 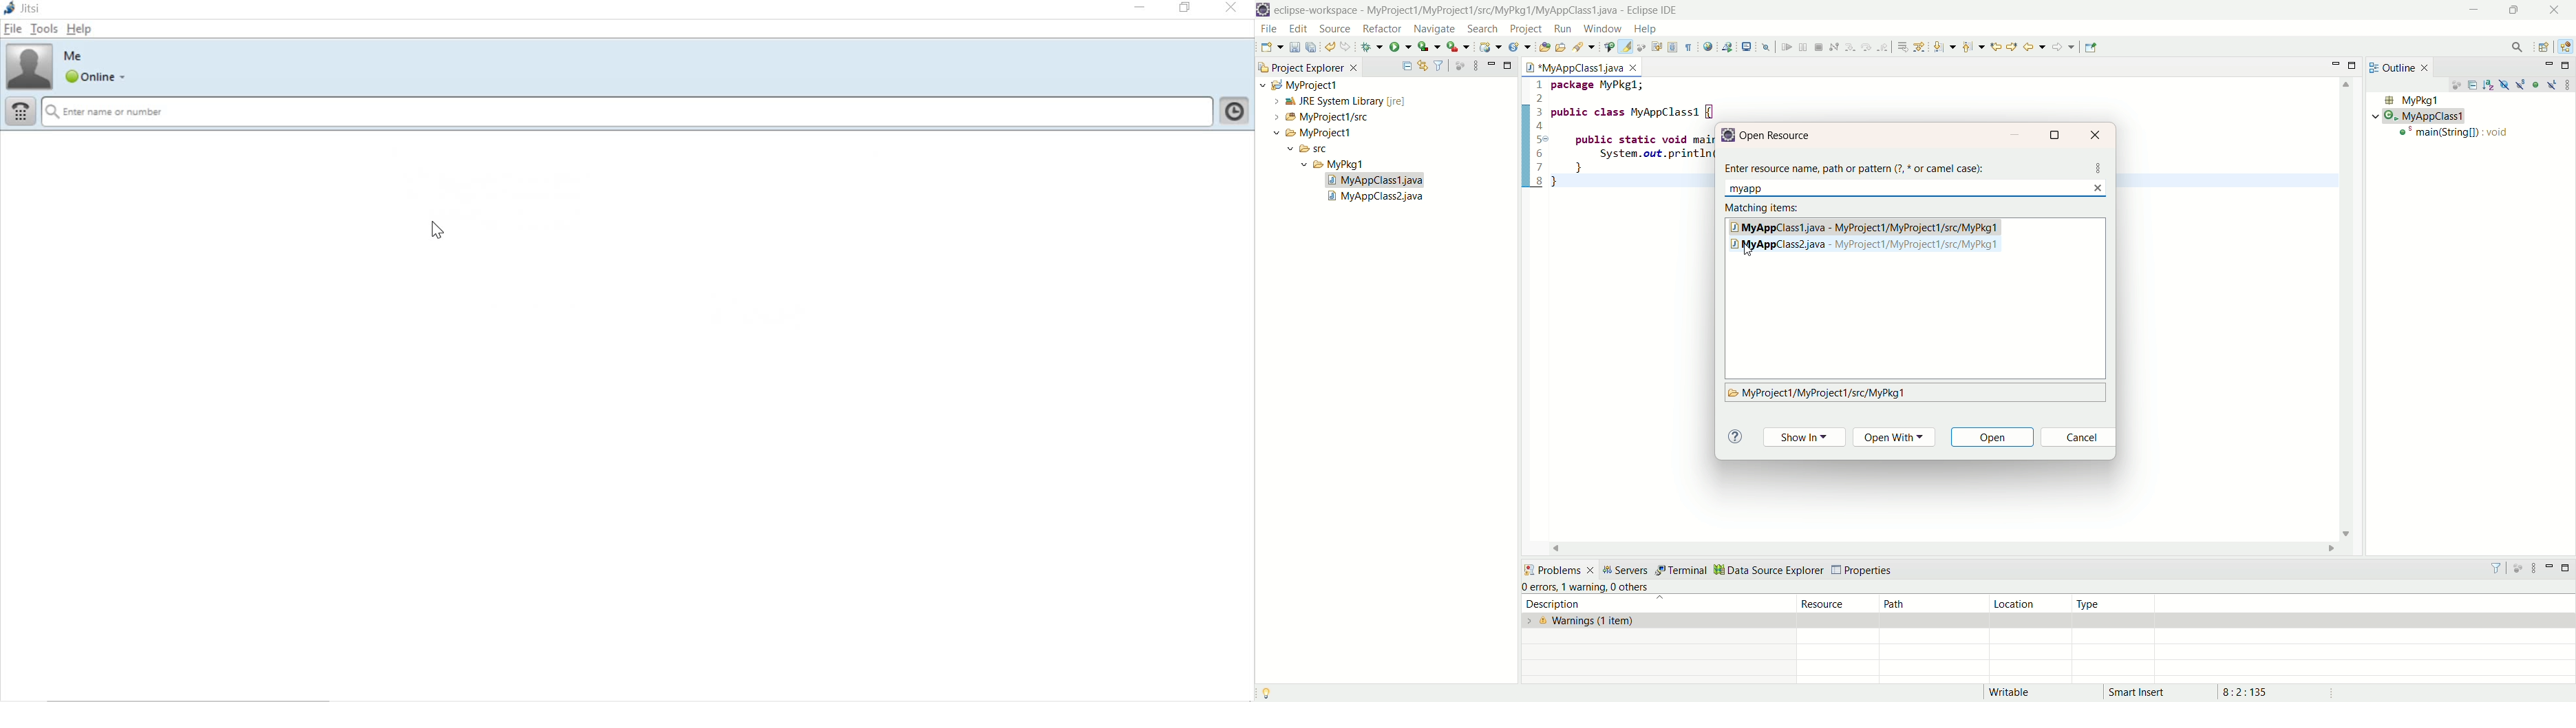 I want to click on forward, so click(x=2063, y=47).